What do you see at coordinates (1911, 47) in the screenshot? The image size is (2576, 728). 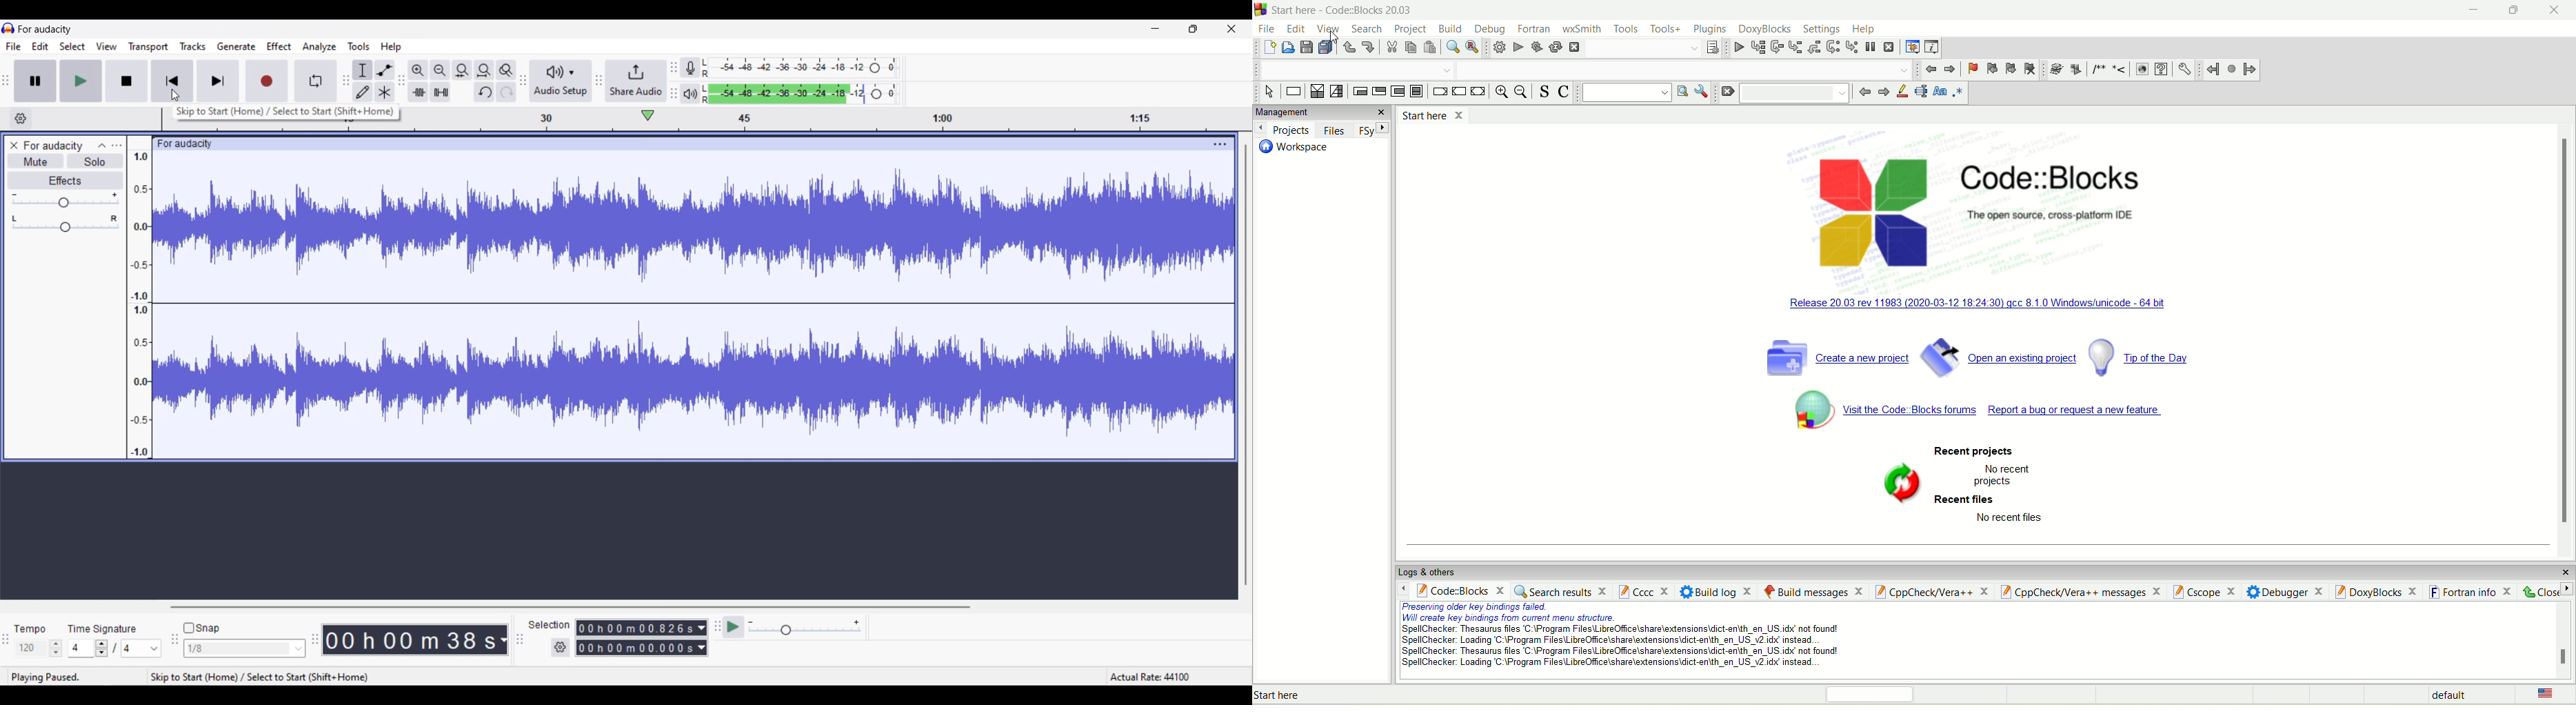 I see `debugging window` at bounding box center [1911, 47].